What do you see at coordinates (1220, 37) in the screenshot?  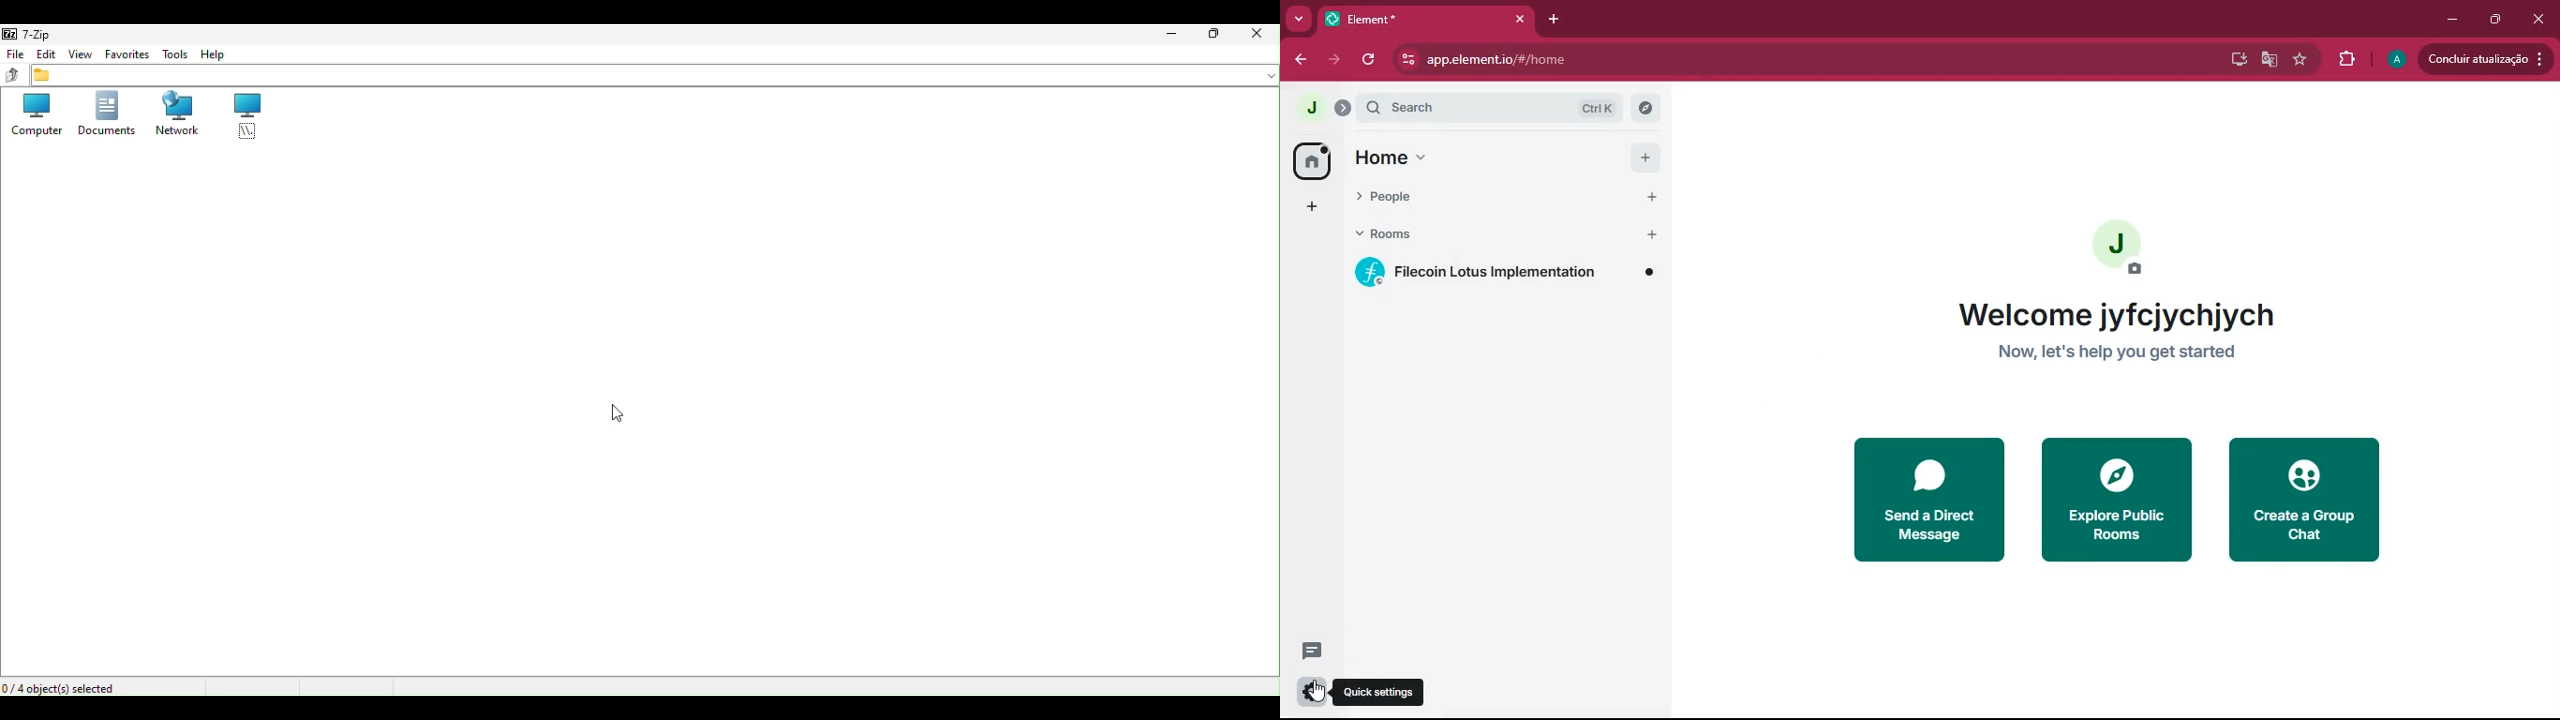 I see `Restore` at bounding box center [1220, 37].